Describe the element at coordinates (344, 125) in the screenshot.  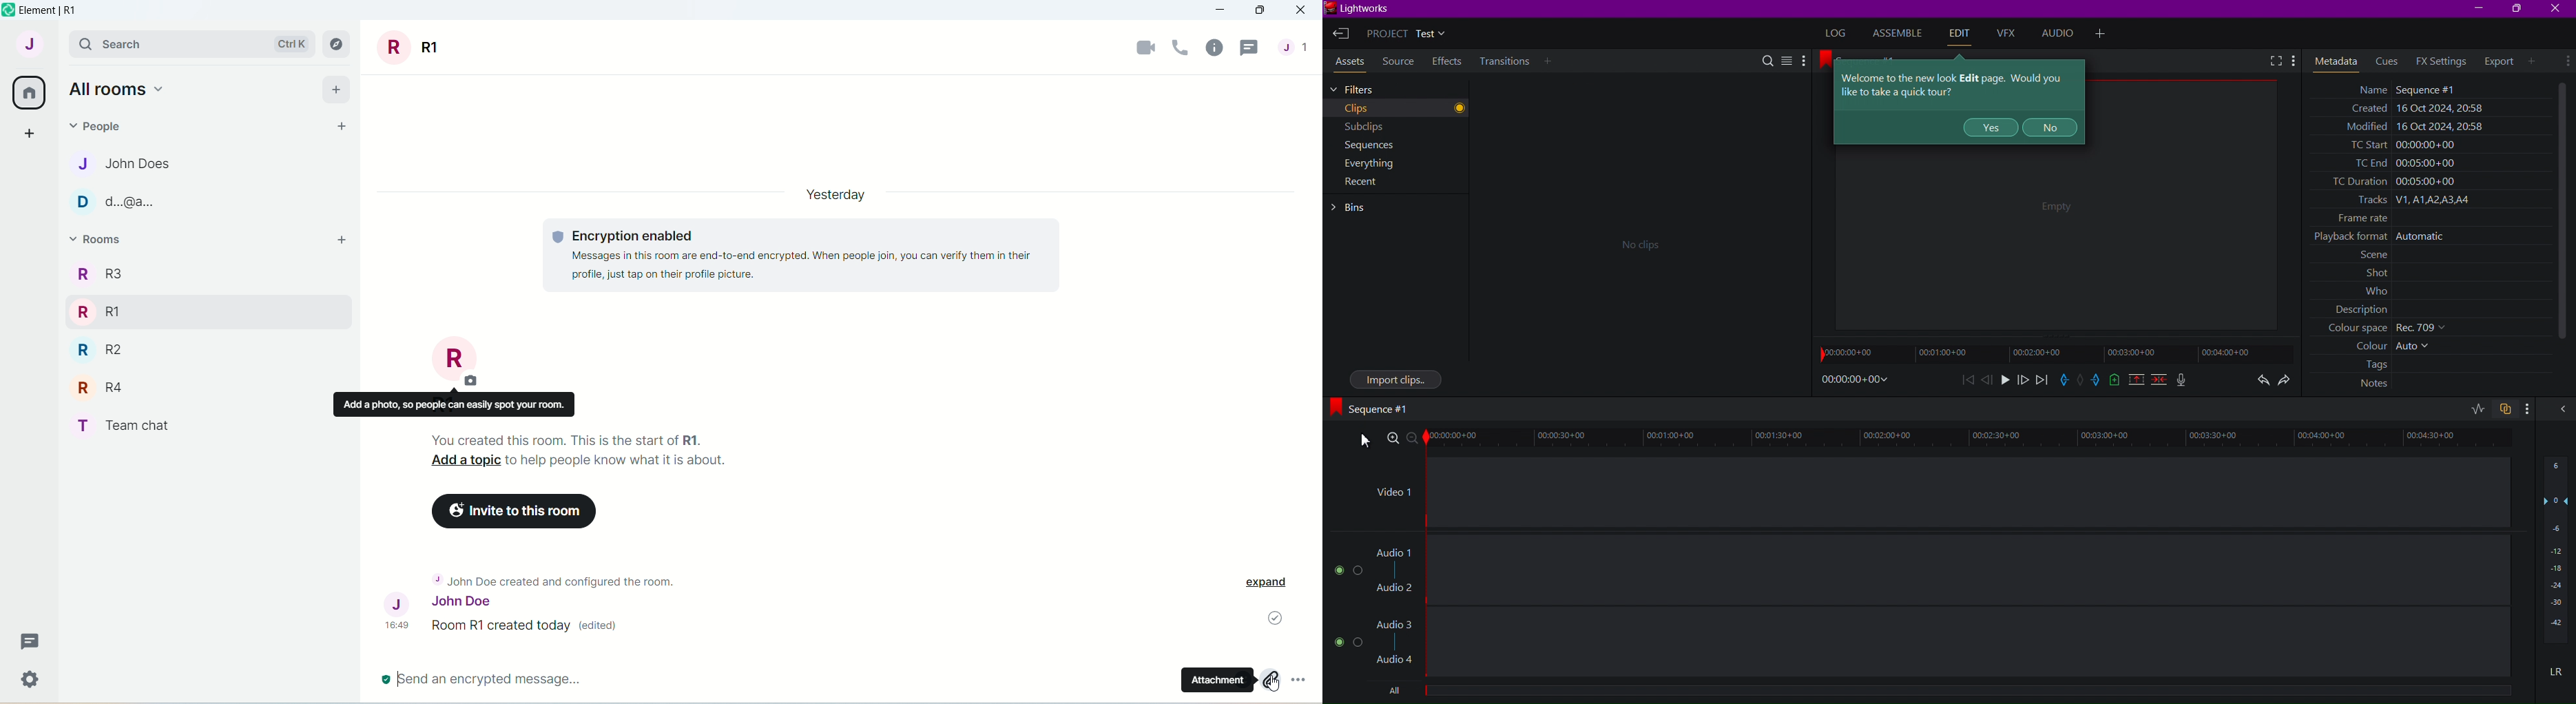
I see `start chat` at that location.